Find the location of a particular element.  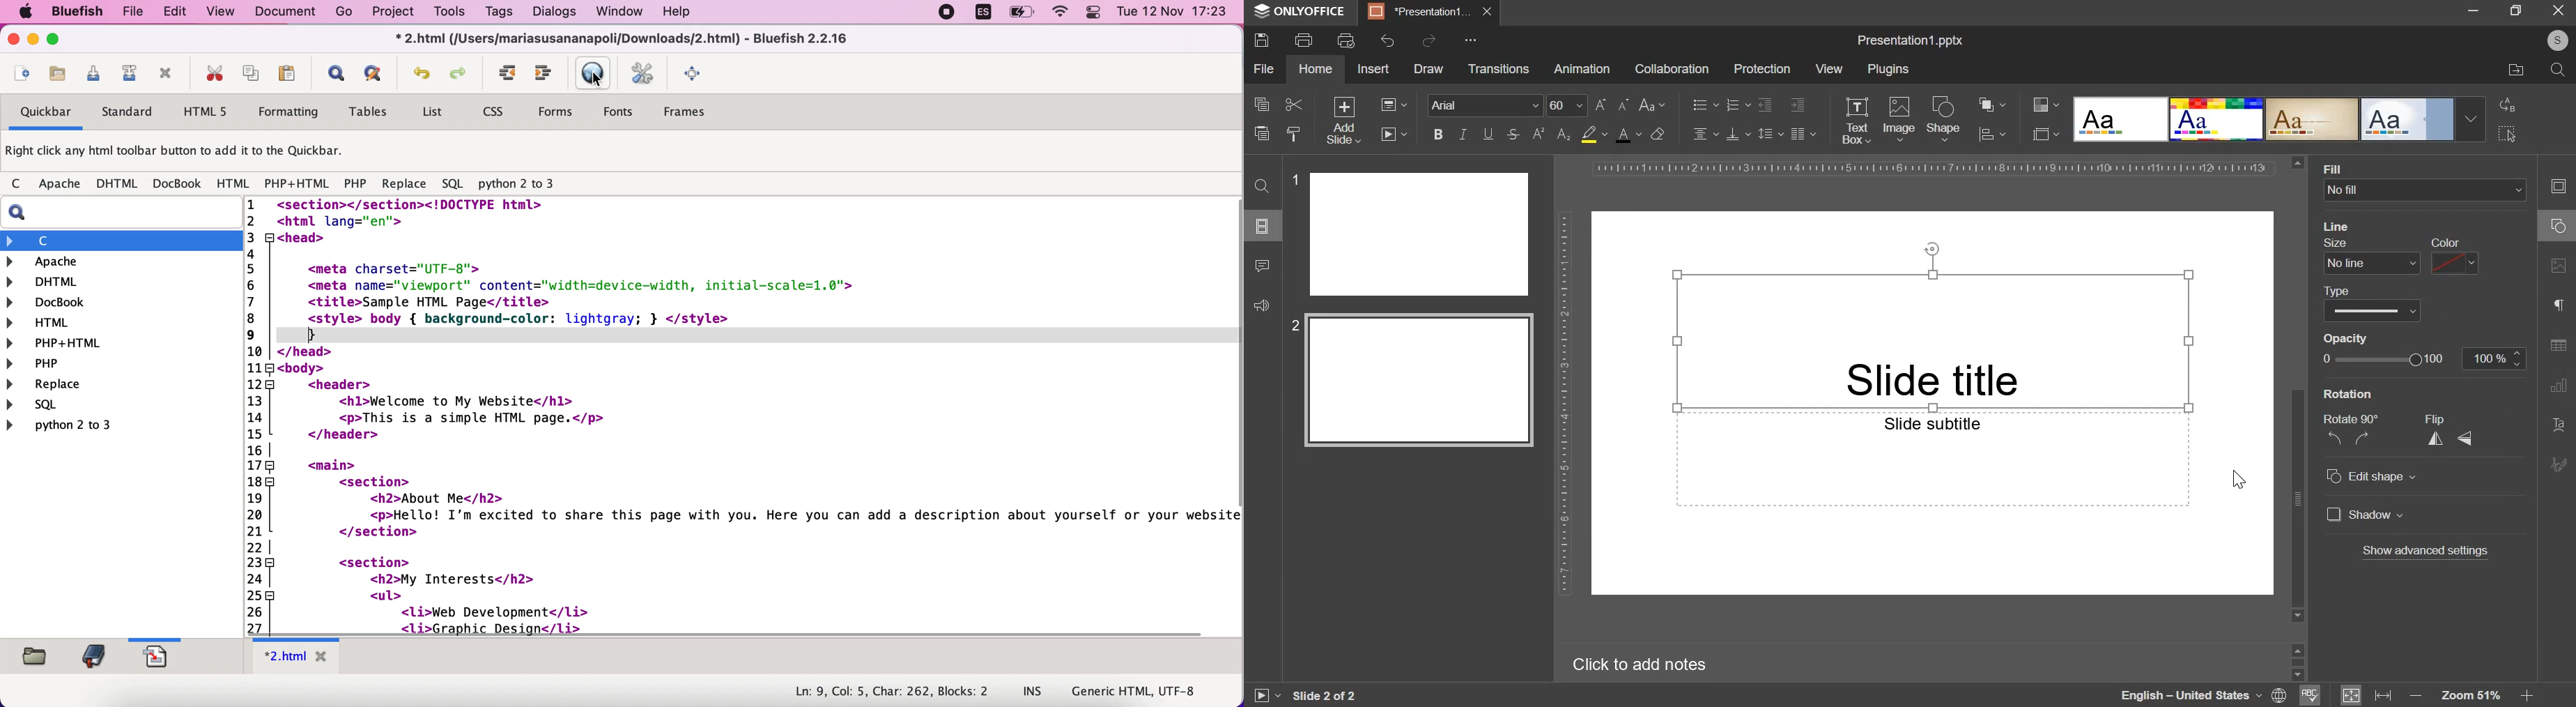

image is located at coordinates (1899, 117).